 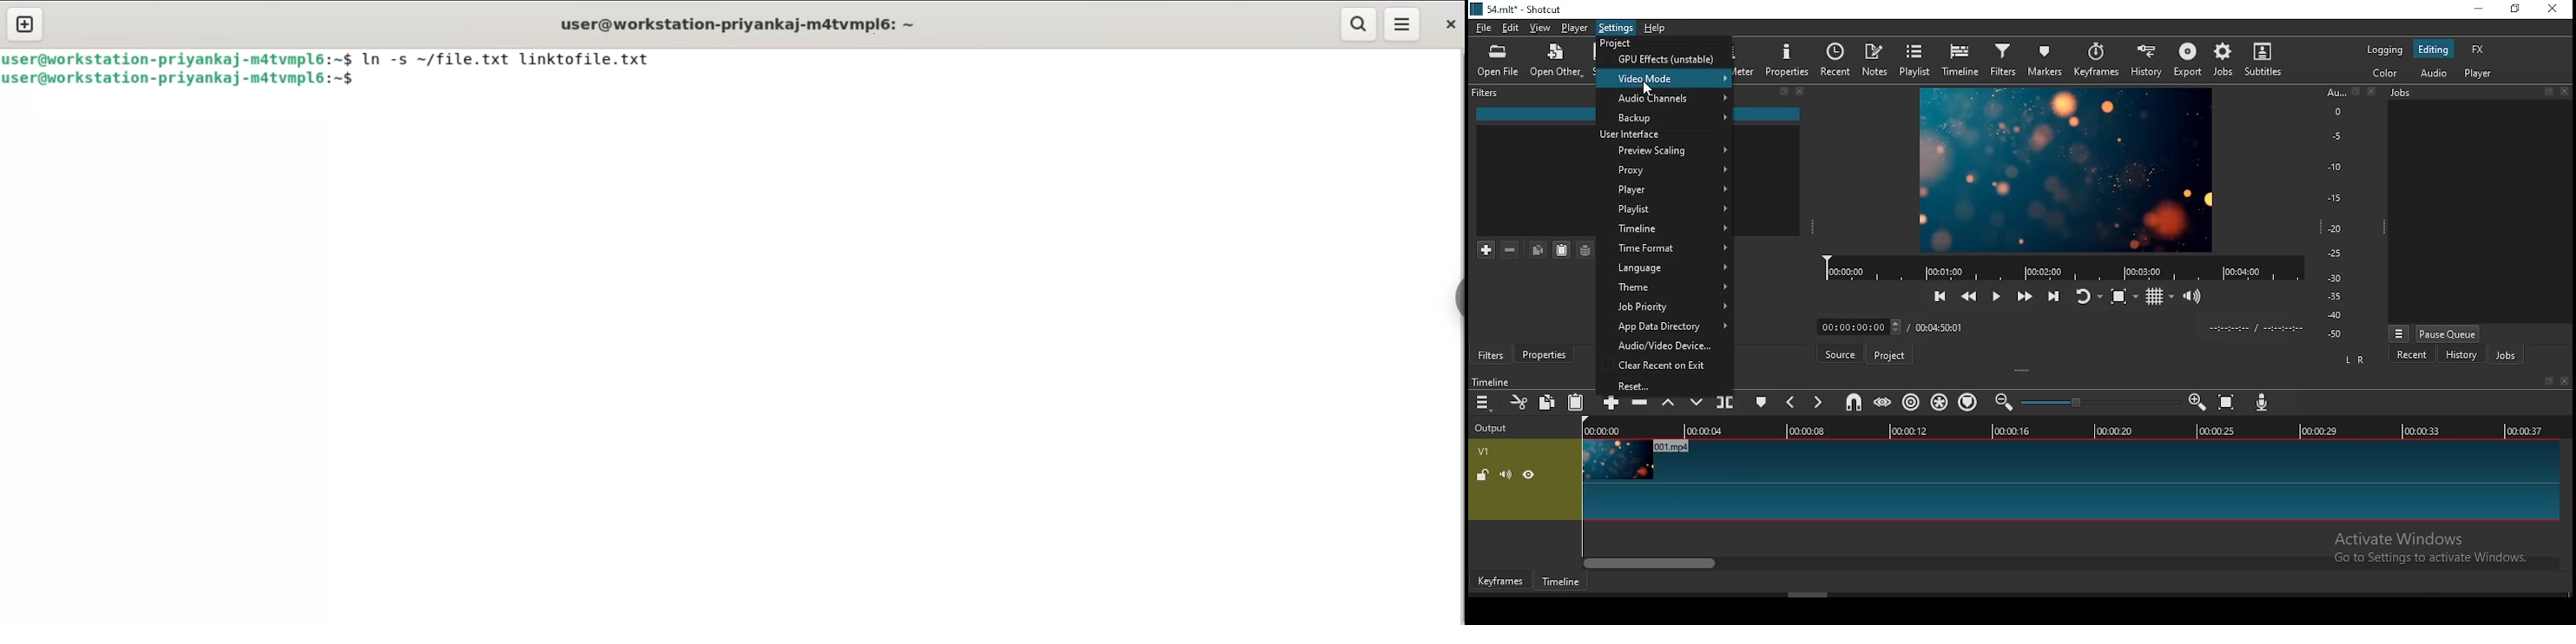 I want to click on icon and file name, so click(x=1519, y=8).